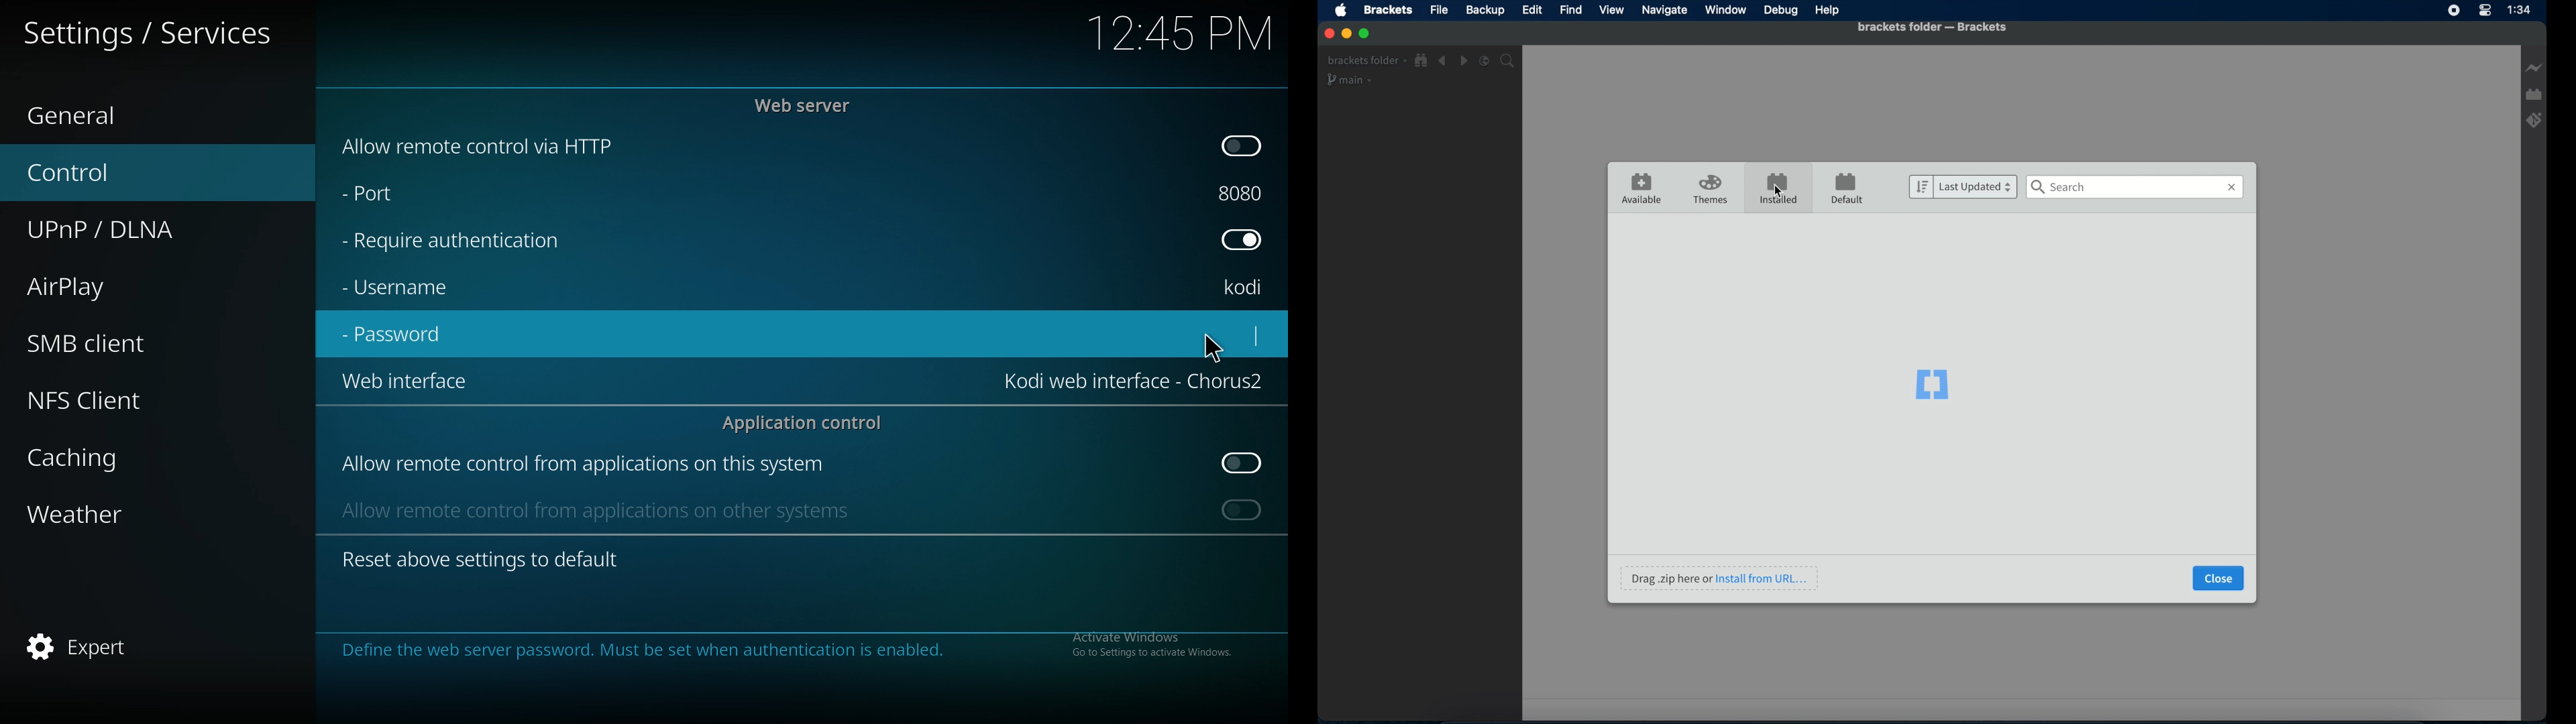 This screenshot has width=2576, height=728. I want to click on sort order, so click(1921, 187).